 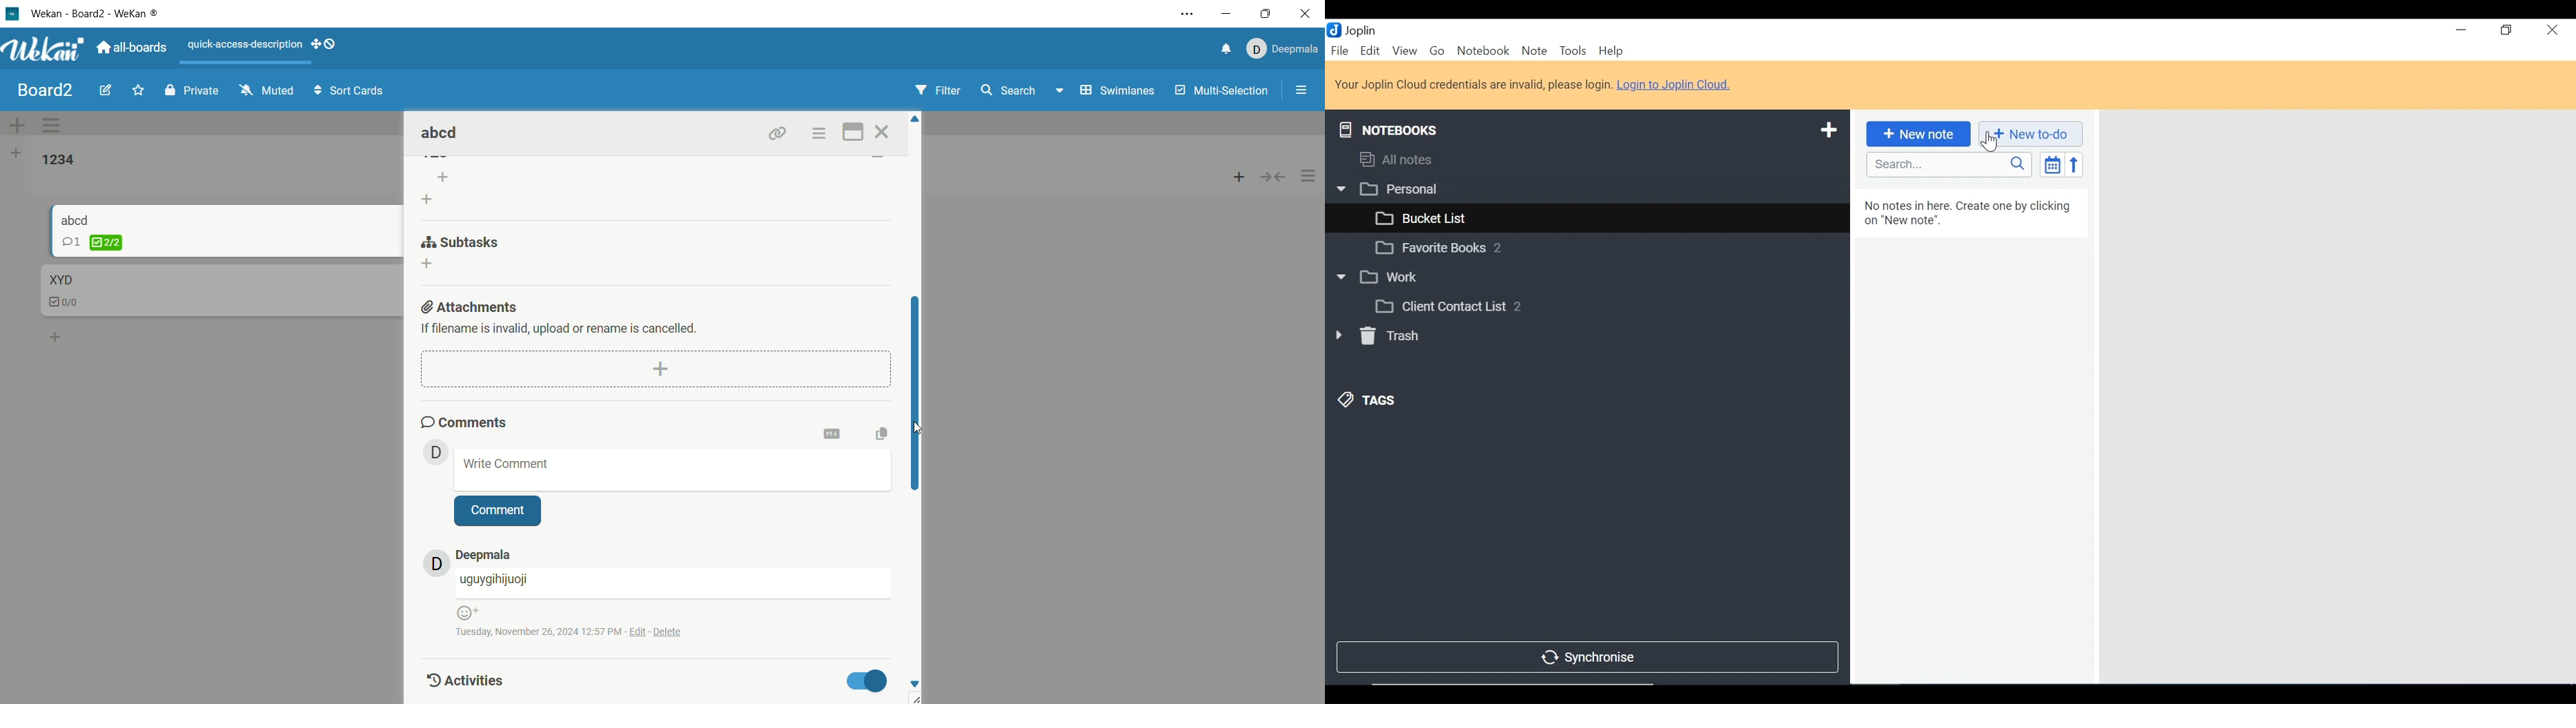 What do you see at coordinates (1586, 159) in the screenshot?
I see `Notebooks and Tags Display` at bounding box center [1586, 159].